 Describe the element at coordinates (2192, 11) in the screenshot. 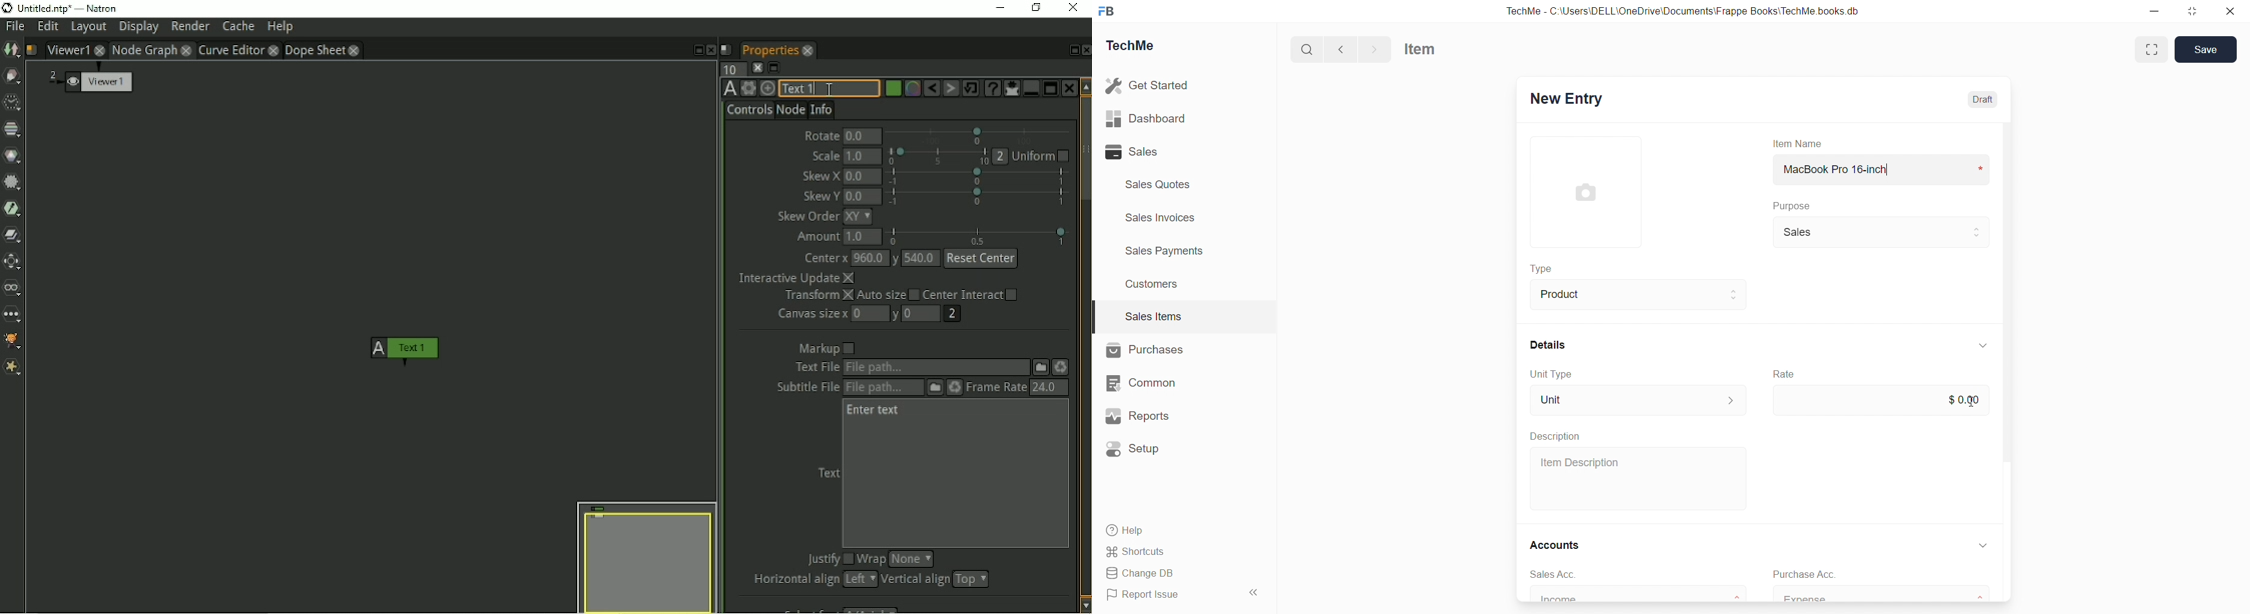

I see `resize` at that location.